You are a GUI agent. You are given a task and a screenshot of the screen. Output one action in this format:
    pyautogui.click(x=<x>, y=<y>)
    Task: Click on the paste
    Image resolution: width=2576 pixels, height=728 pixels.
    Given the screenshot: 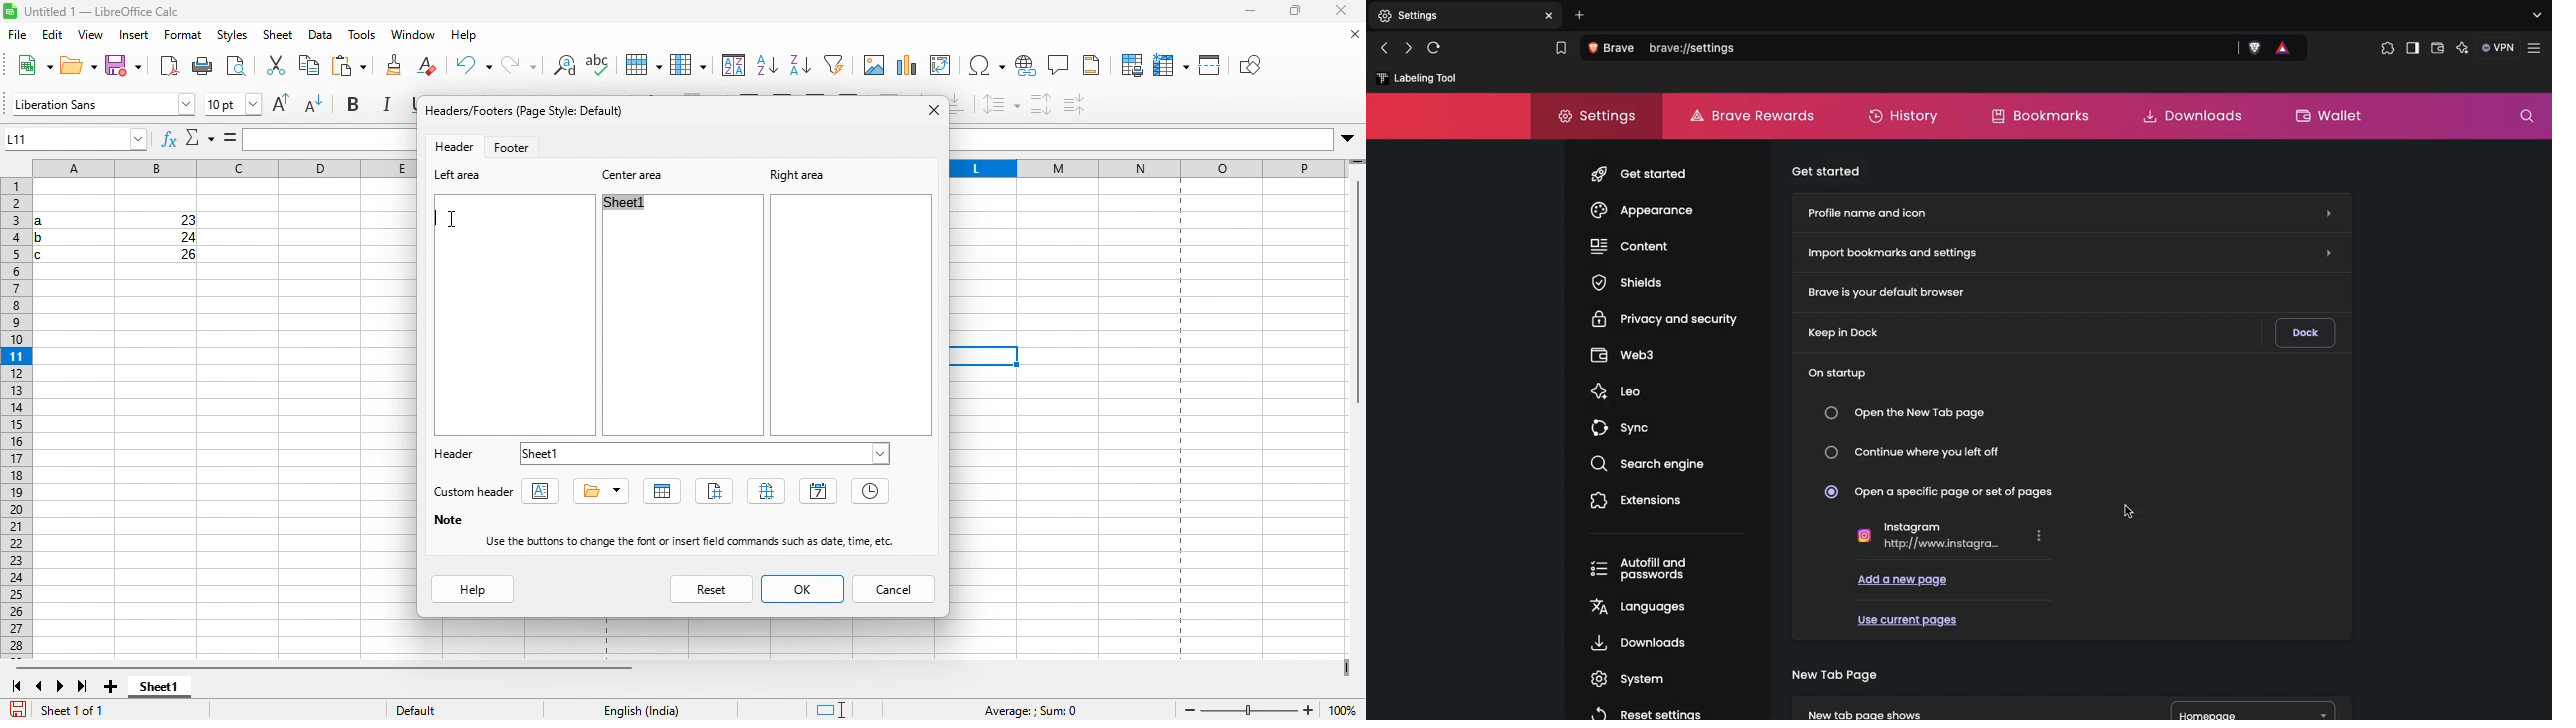 What is the action you would take?
    pyautogui.click(x=307, y=68)
    